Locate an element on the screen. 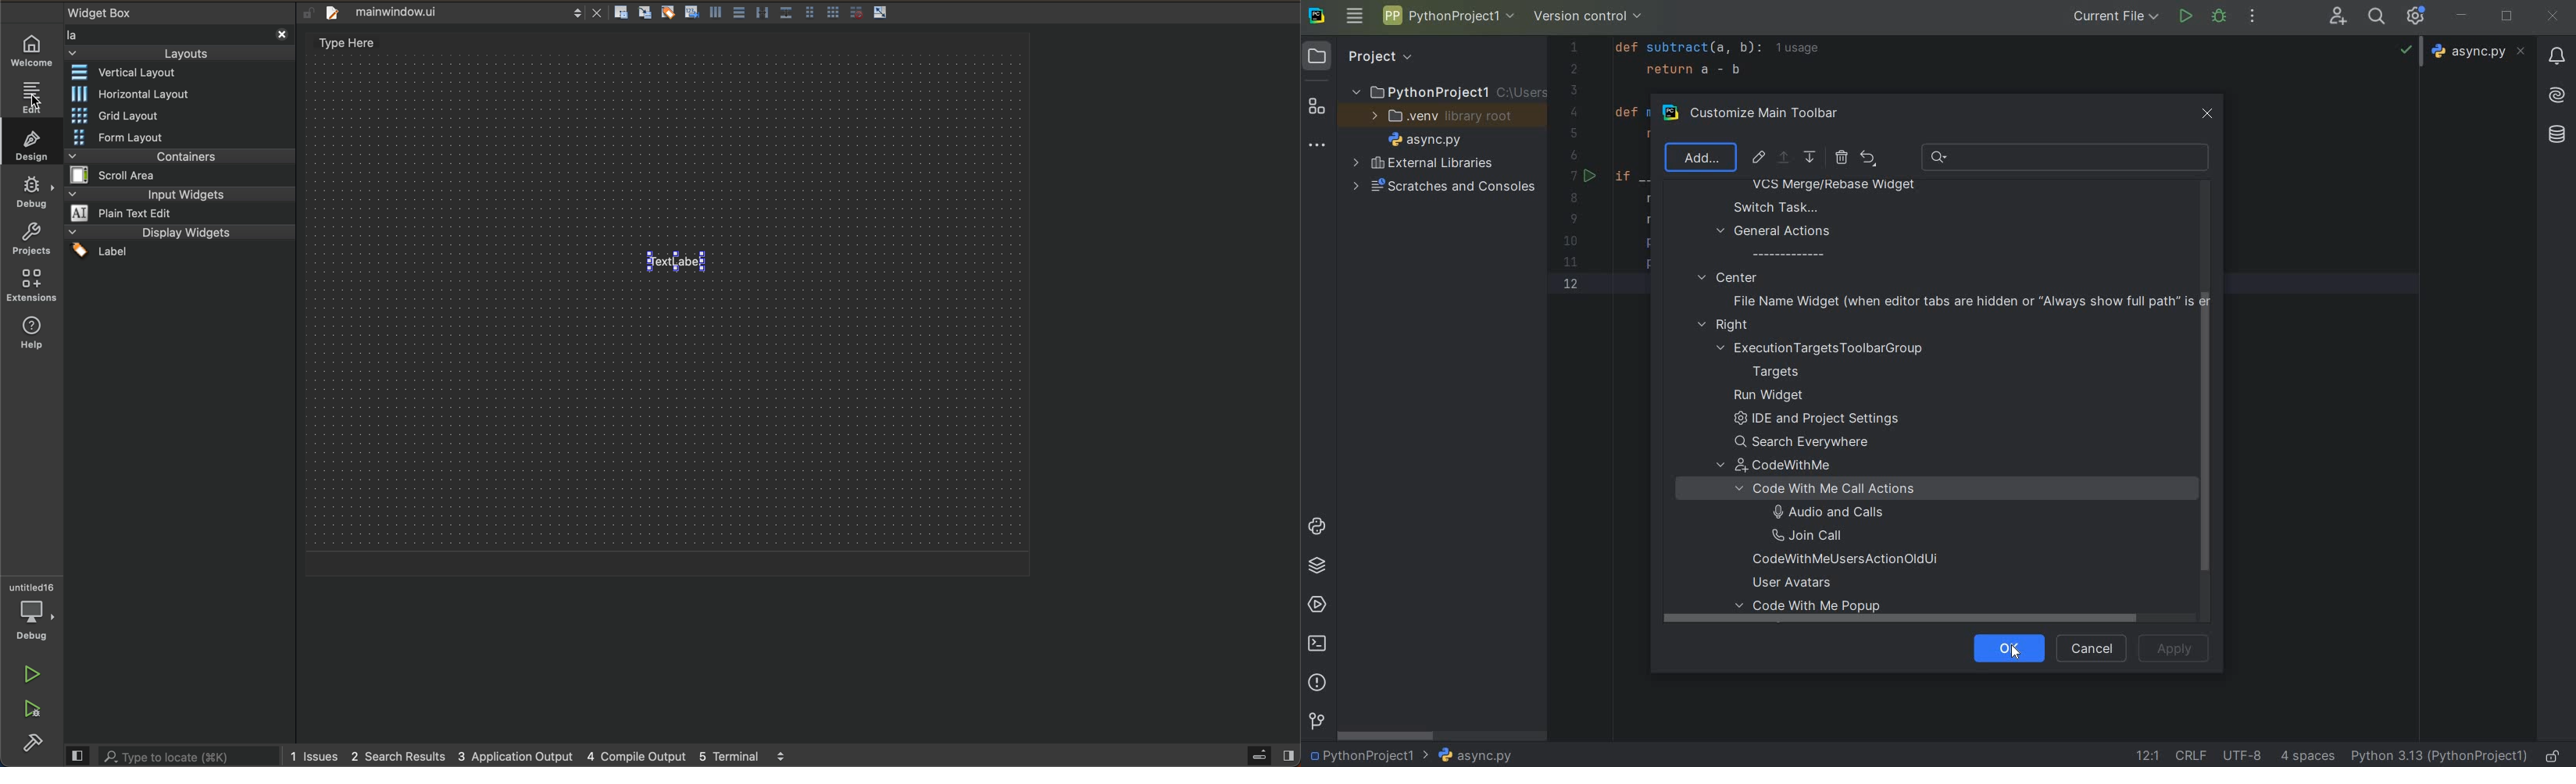 This screenshot has height=784, width=2576. CURRENT INTERPRETER is located at coordinates (2438, 755).